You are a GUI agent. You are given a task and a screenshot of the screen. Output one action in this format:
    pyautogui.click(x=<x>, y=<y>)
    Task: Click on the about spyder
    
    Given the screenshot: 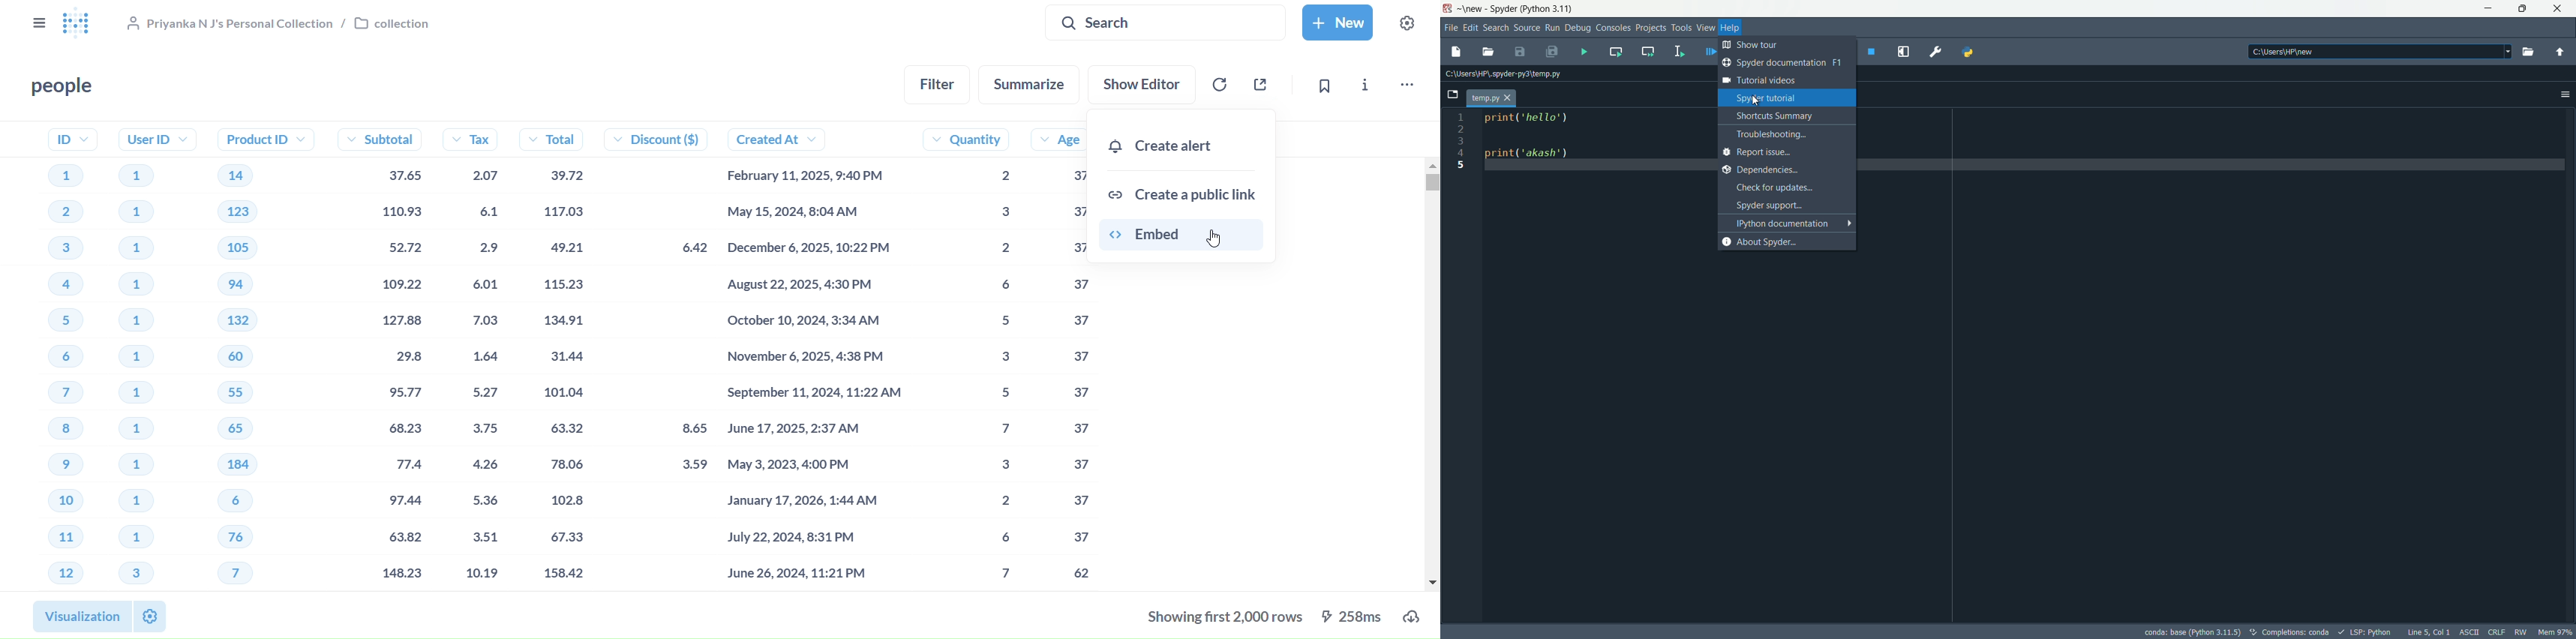 What is the action you would take?
    pyautogui.click(x=1786, y=242)
    